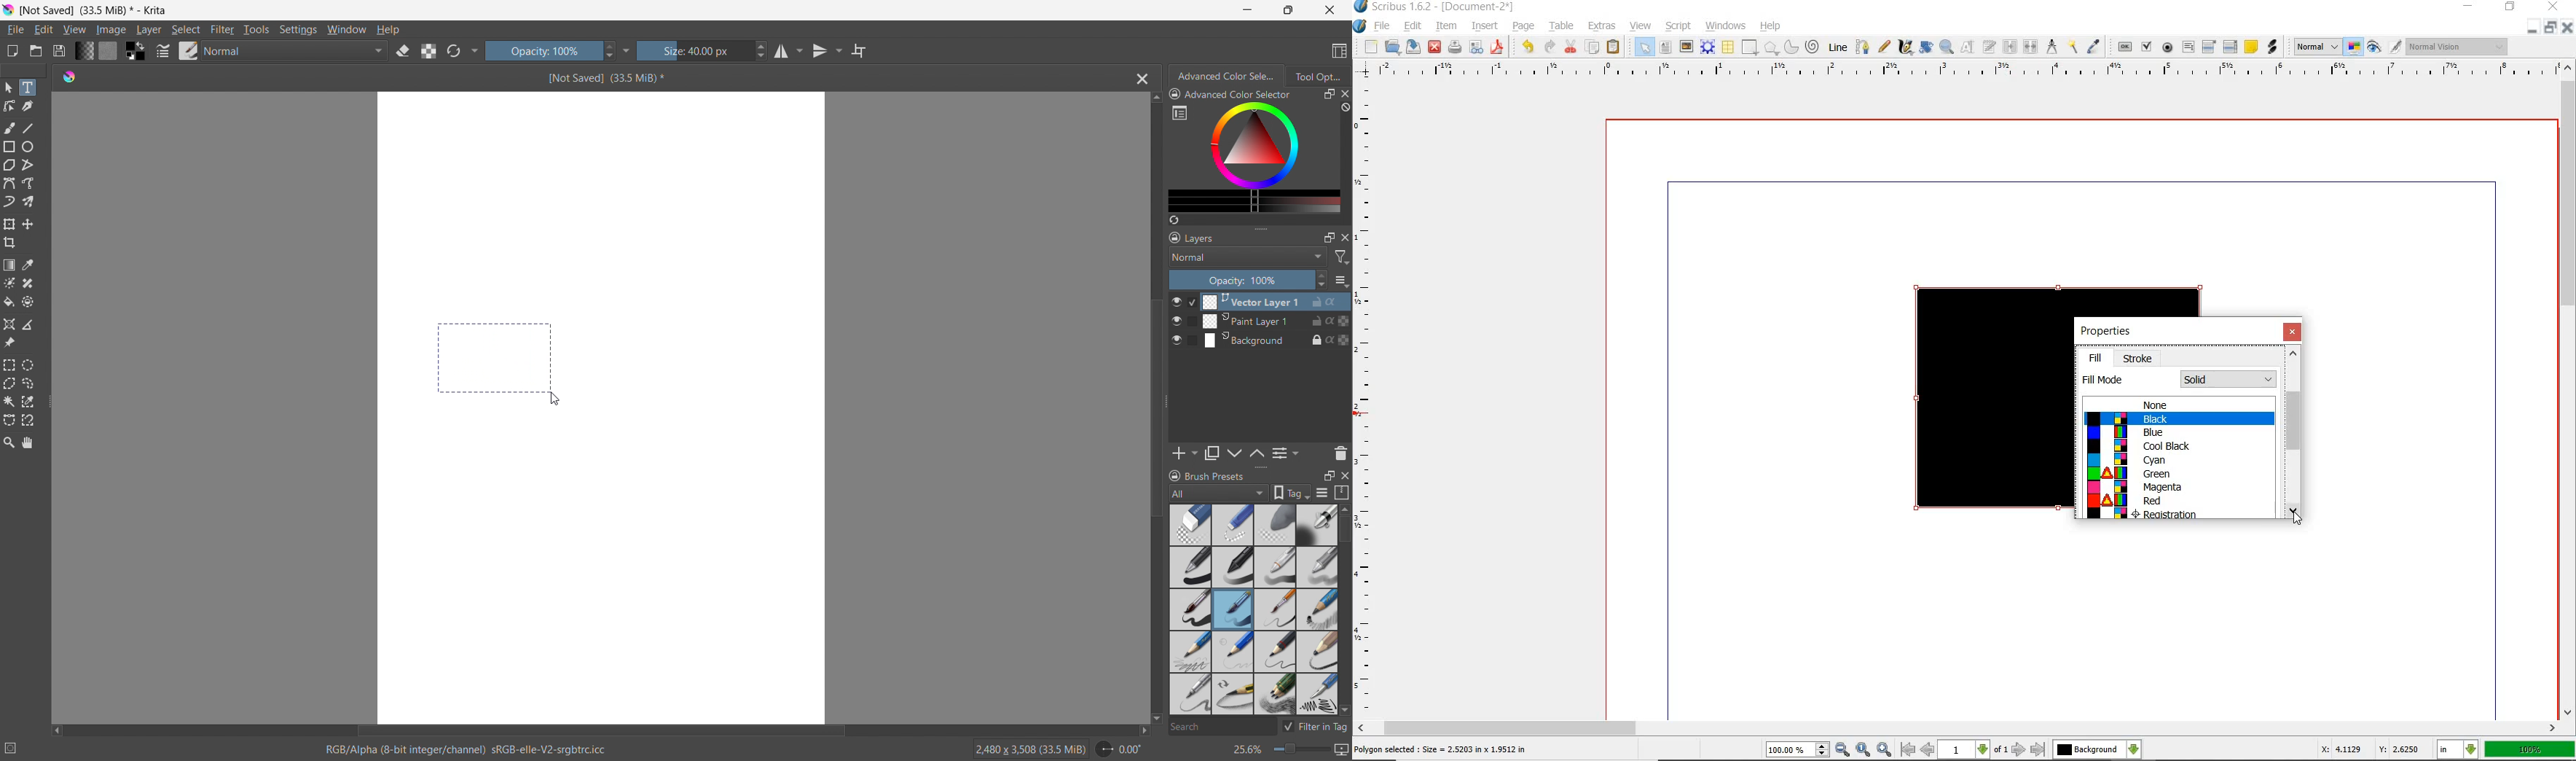 The width and height of the screenshot is (2576, 784). Describe the element at coordinates (1212, 453) in the screenshot. I see `duplicate layer` at that location.